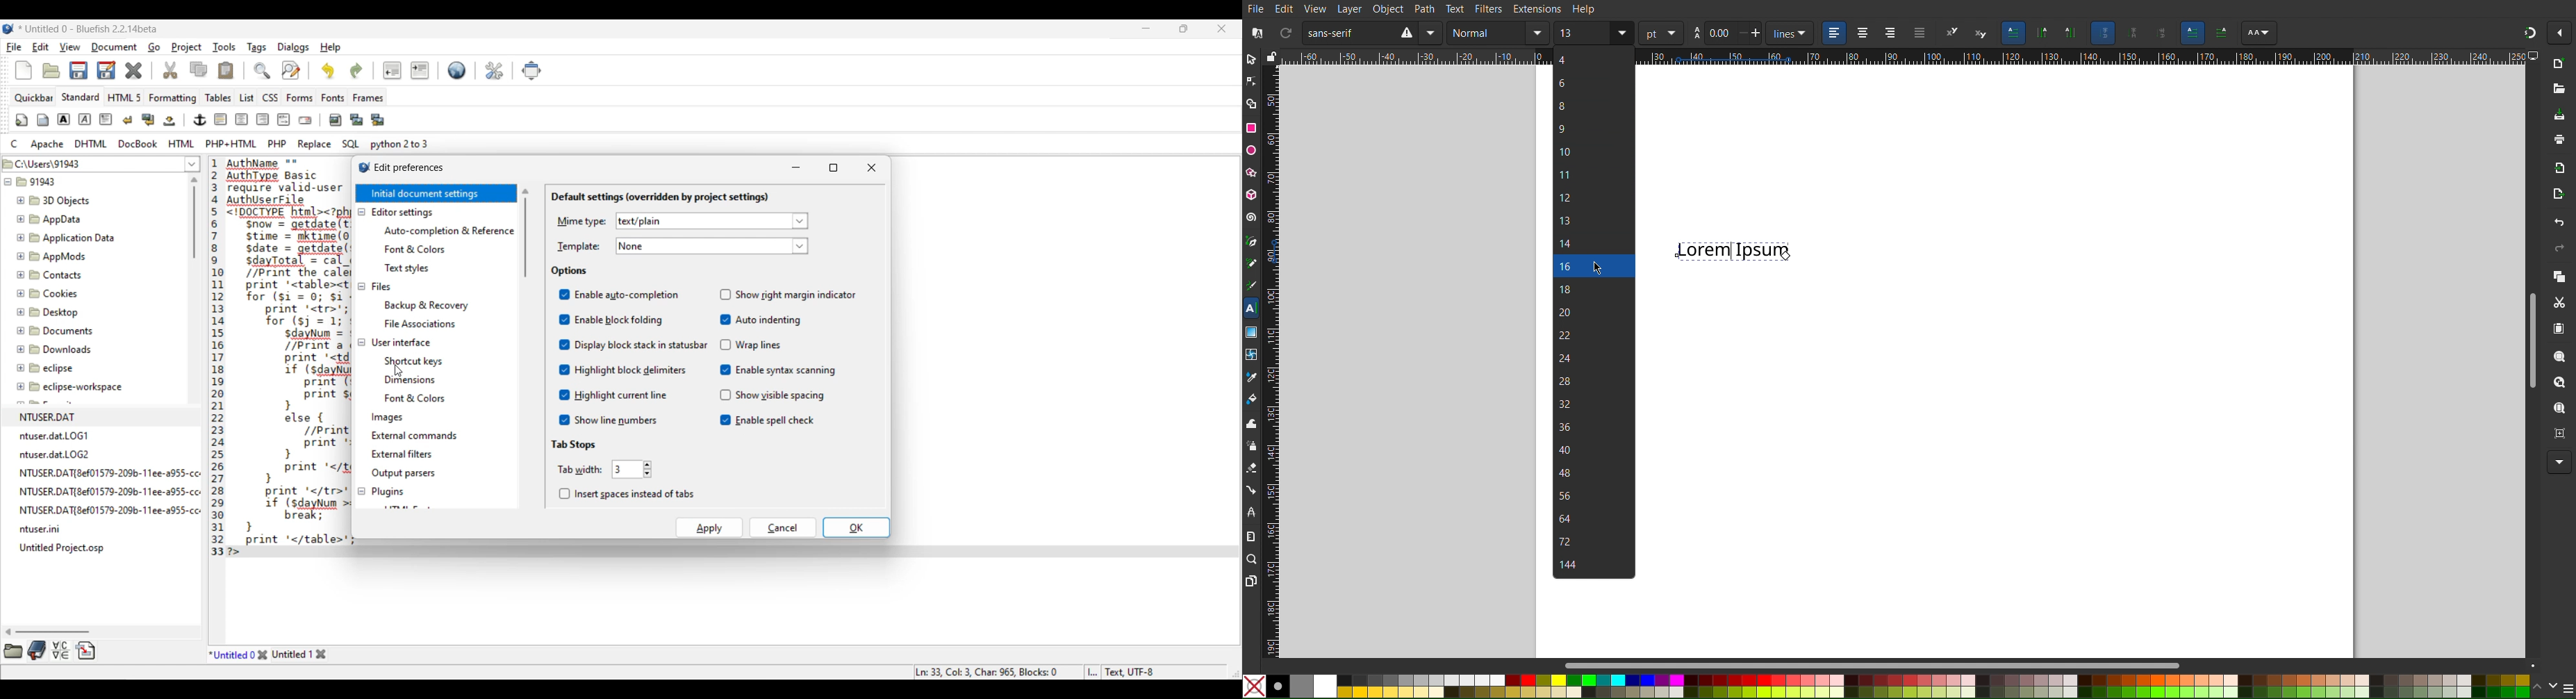 Image resolution: width=2576 pixels, height=700 pixels. I want to click on Copy, so click(2559, 276).